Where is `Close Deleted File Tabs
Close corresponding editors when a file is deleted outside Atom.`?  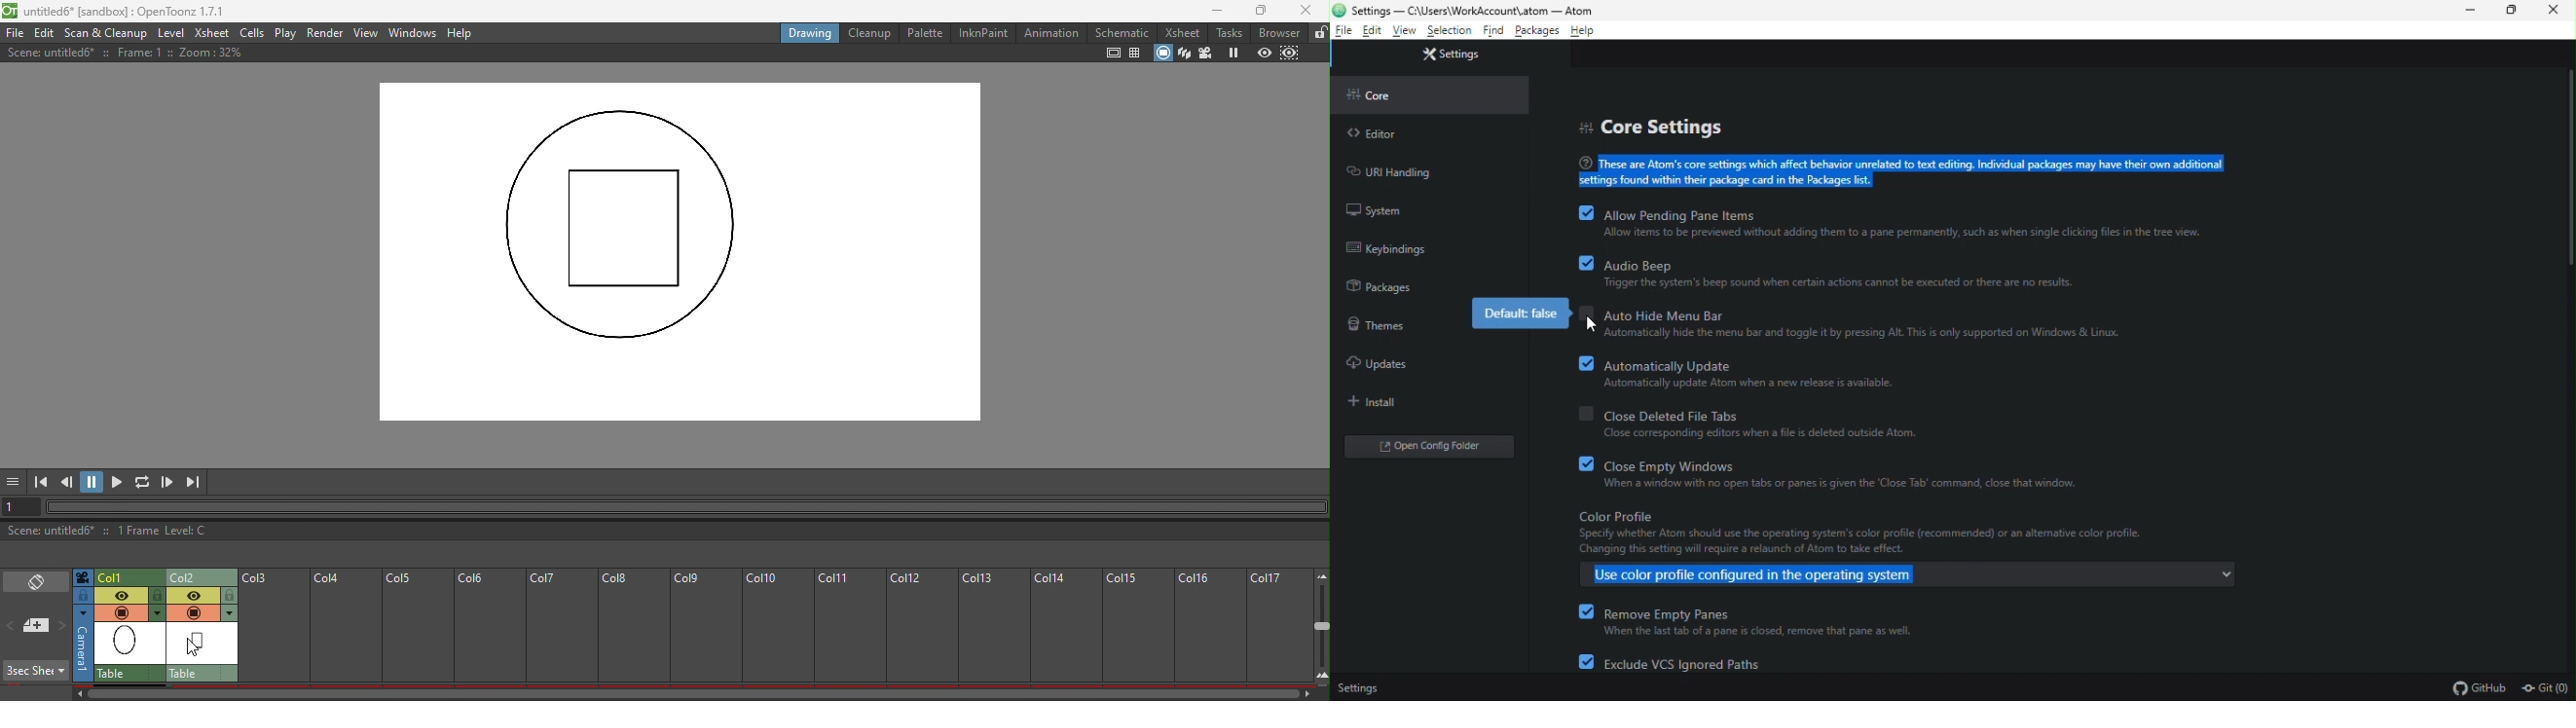 Close Deleted File Tabs
Close corresponding editors when a file is deleted outside Atom. is located at coordinates (1829, 425).